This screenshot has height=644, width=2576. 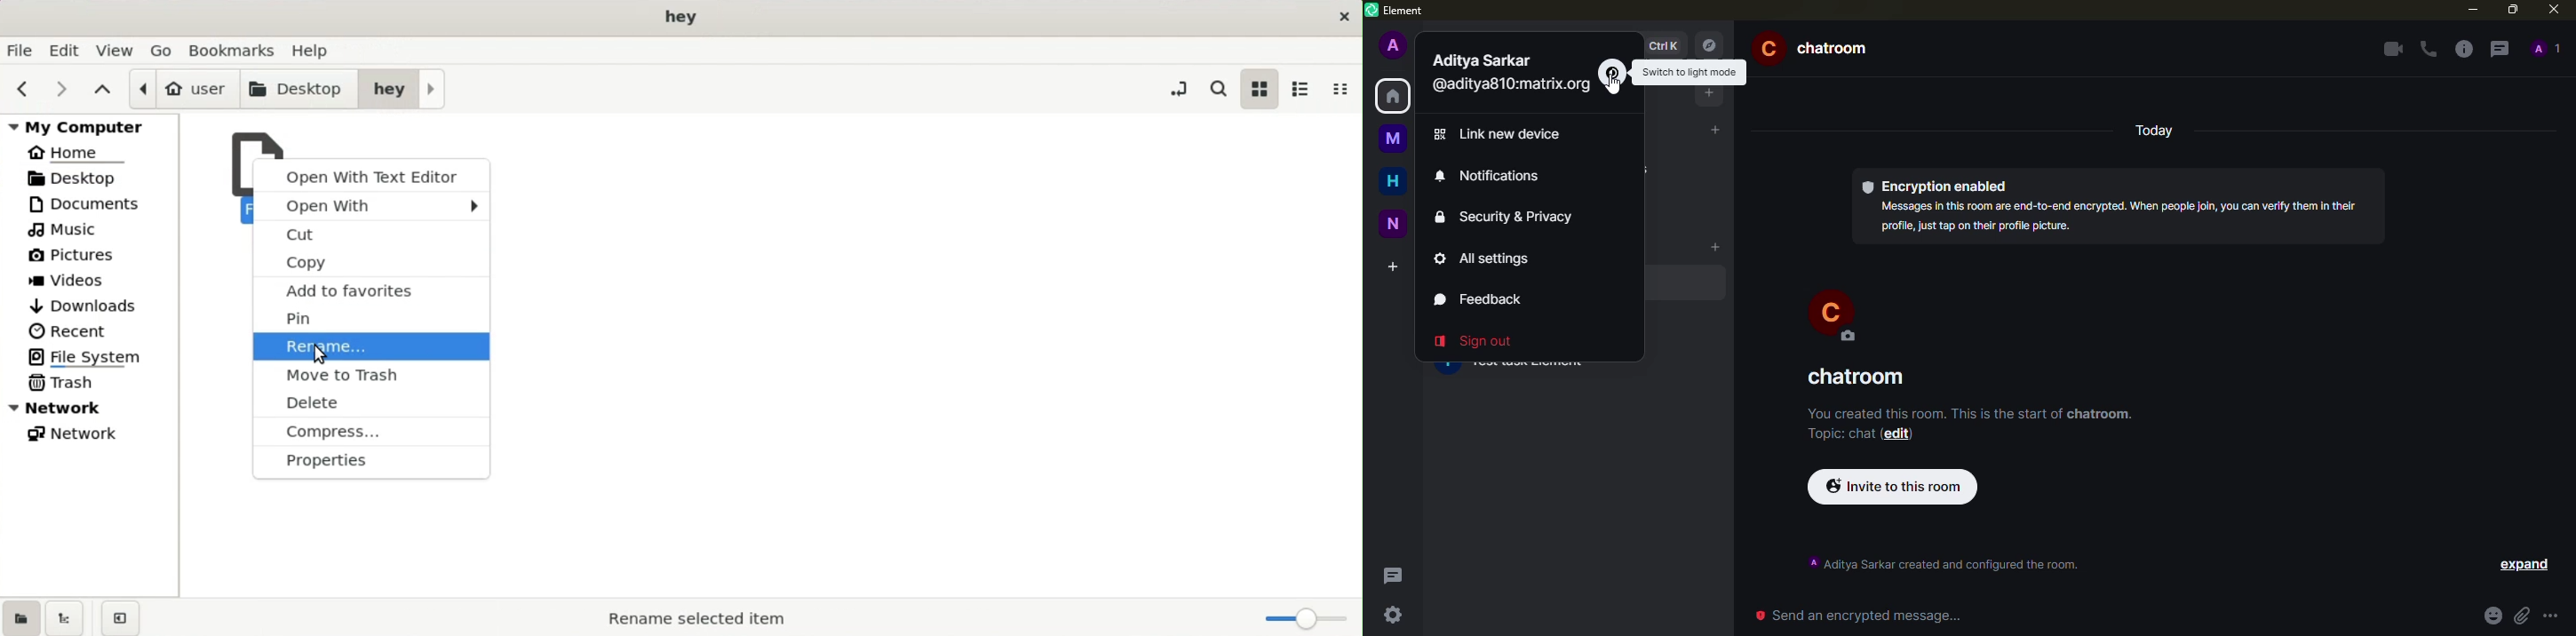 What do you see at coordinates (2521, 616) in the screenshot?
I see `attach` at bounding box center [2521, 616].